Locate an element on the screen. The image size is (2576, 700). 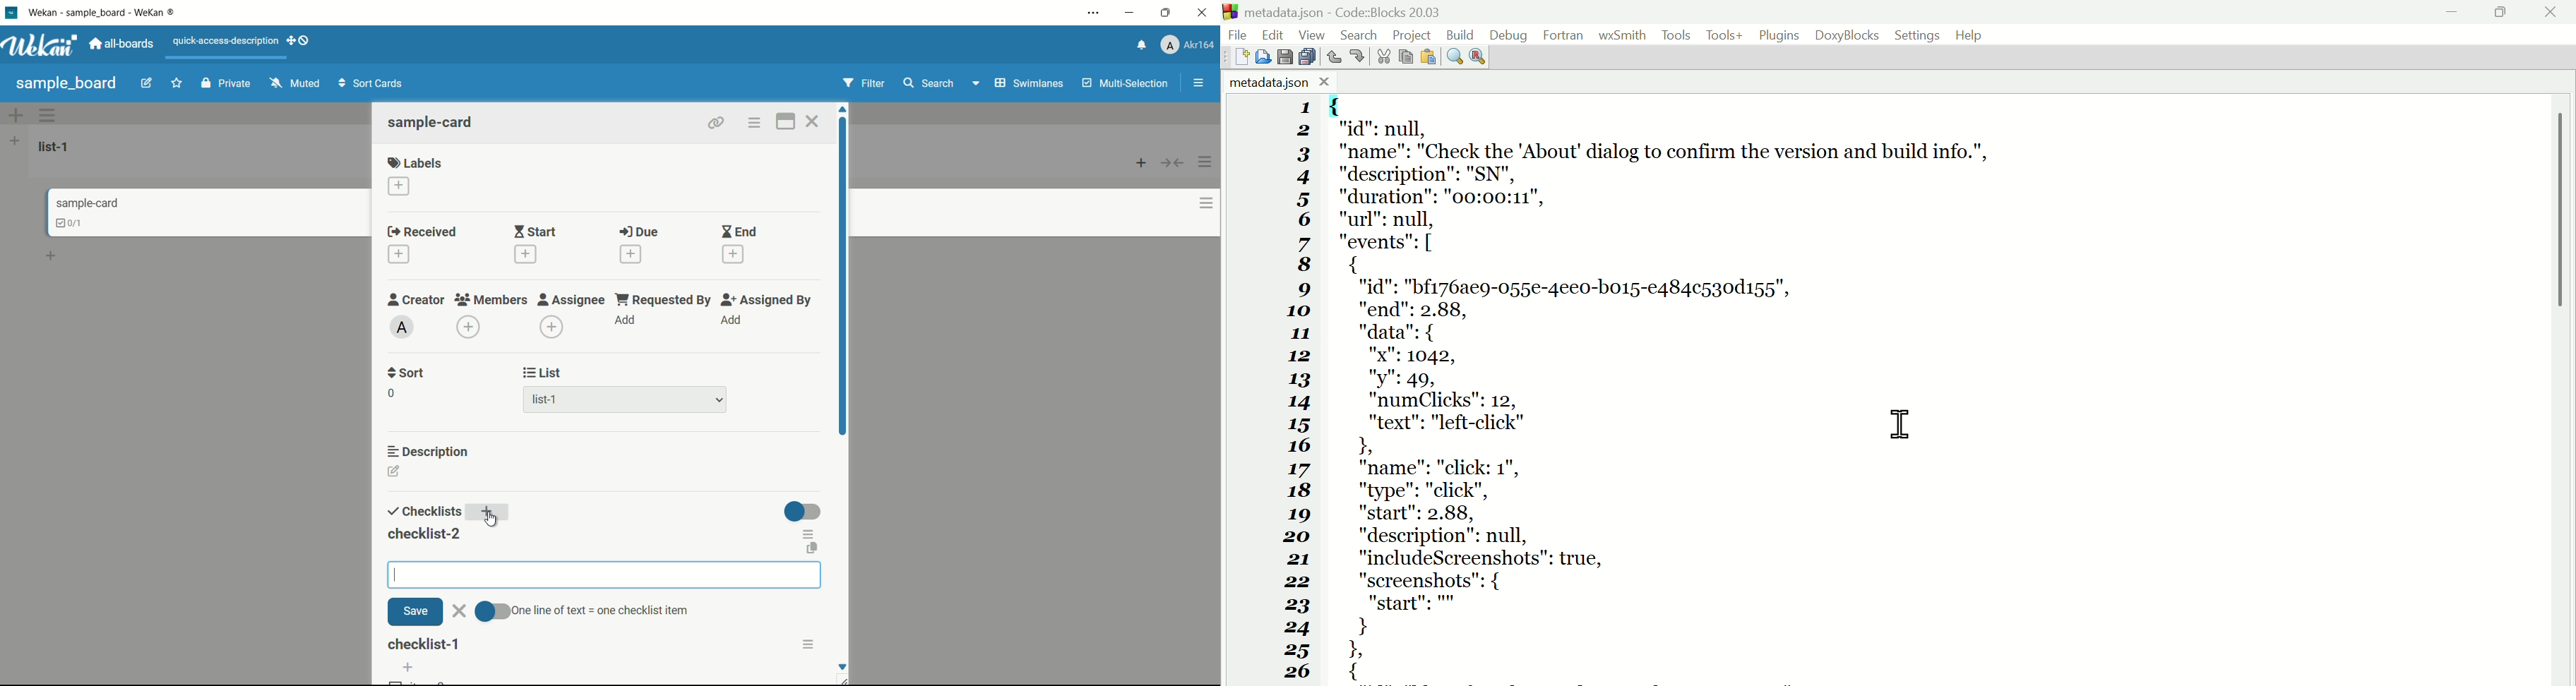
Close is located at coordinates (2551, 13).